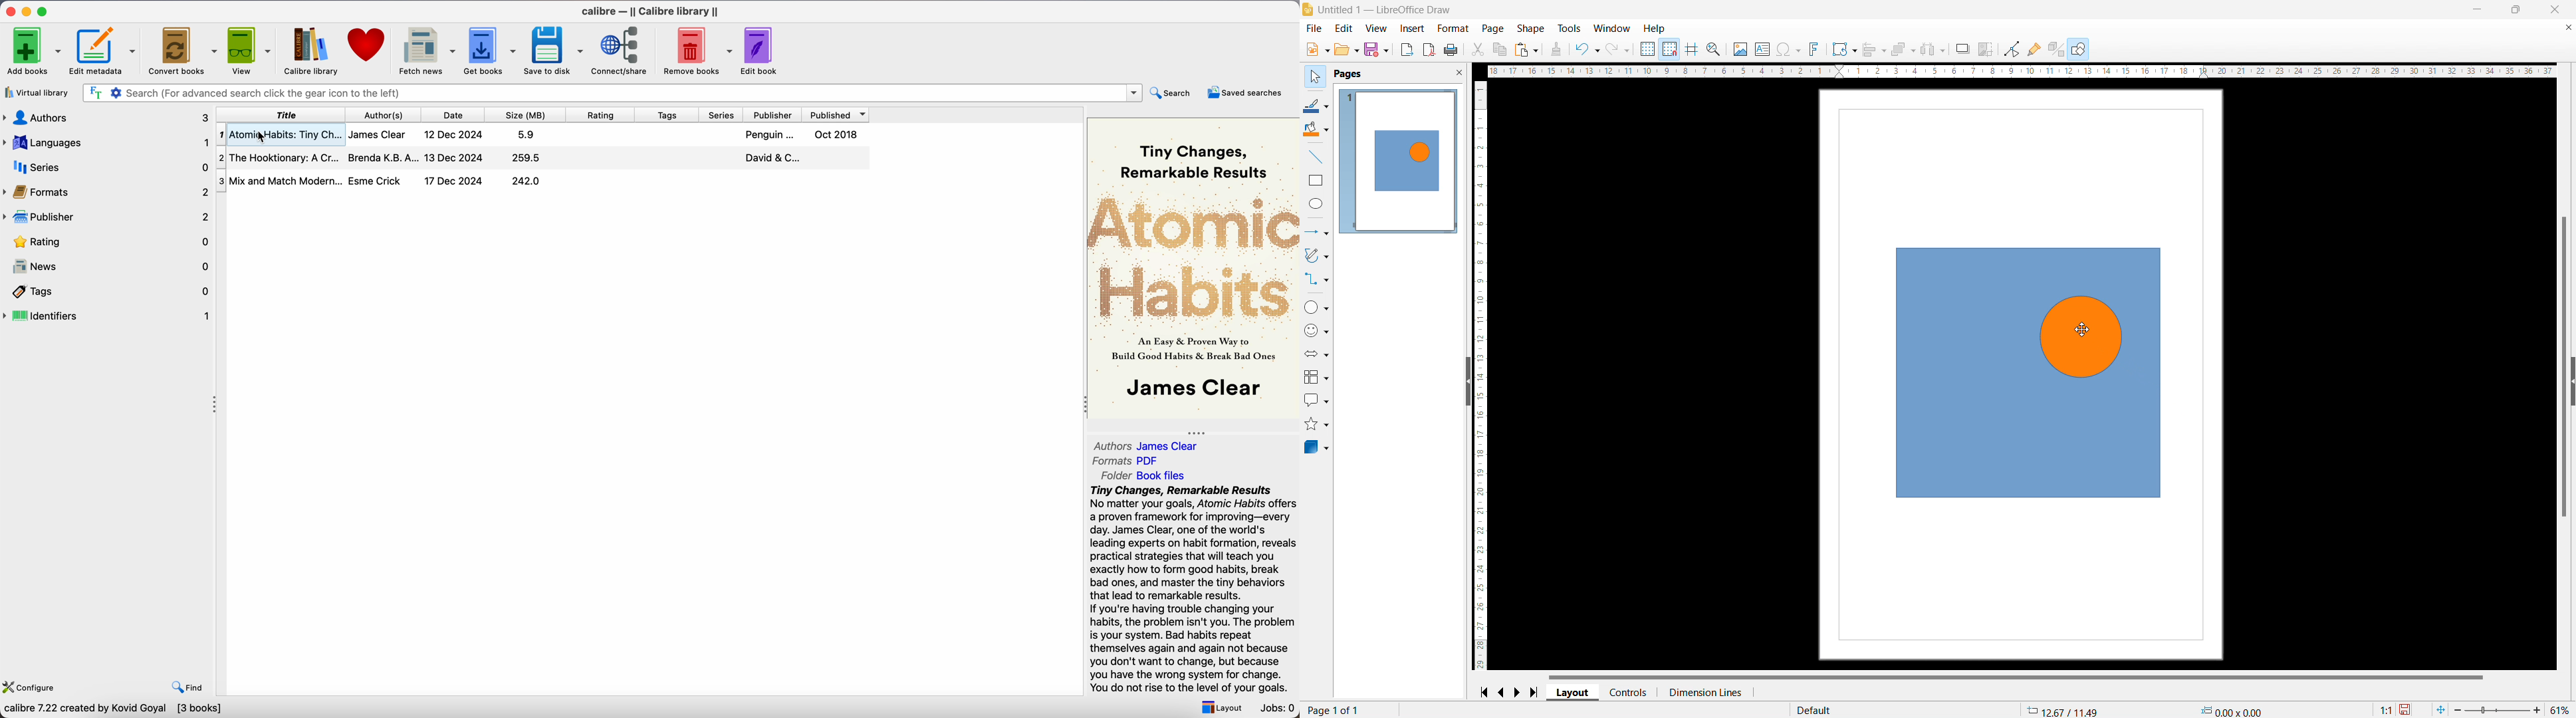 This screenshot has width=2576, height=728. What do you see at coordinates (527, 134) in the screenshot?
I see `5.9` at bounding box center [527, 134].